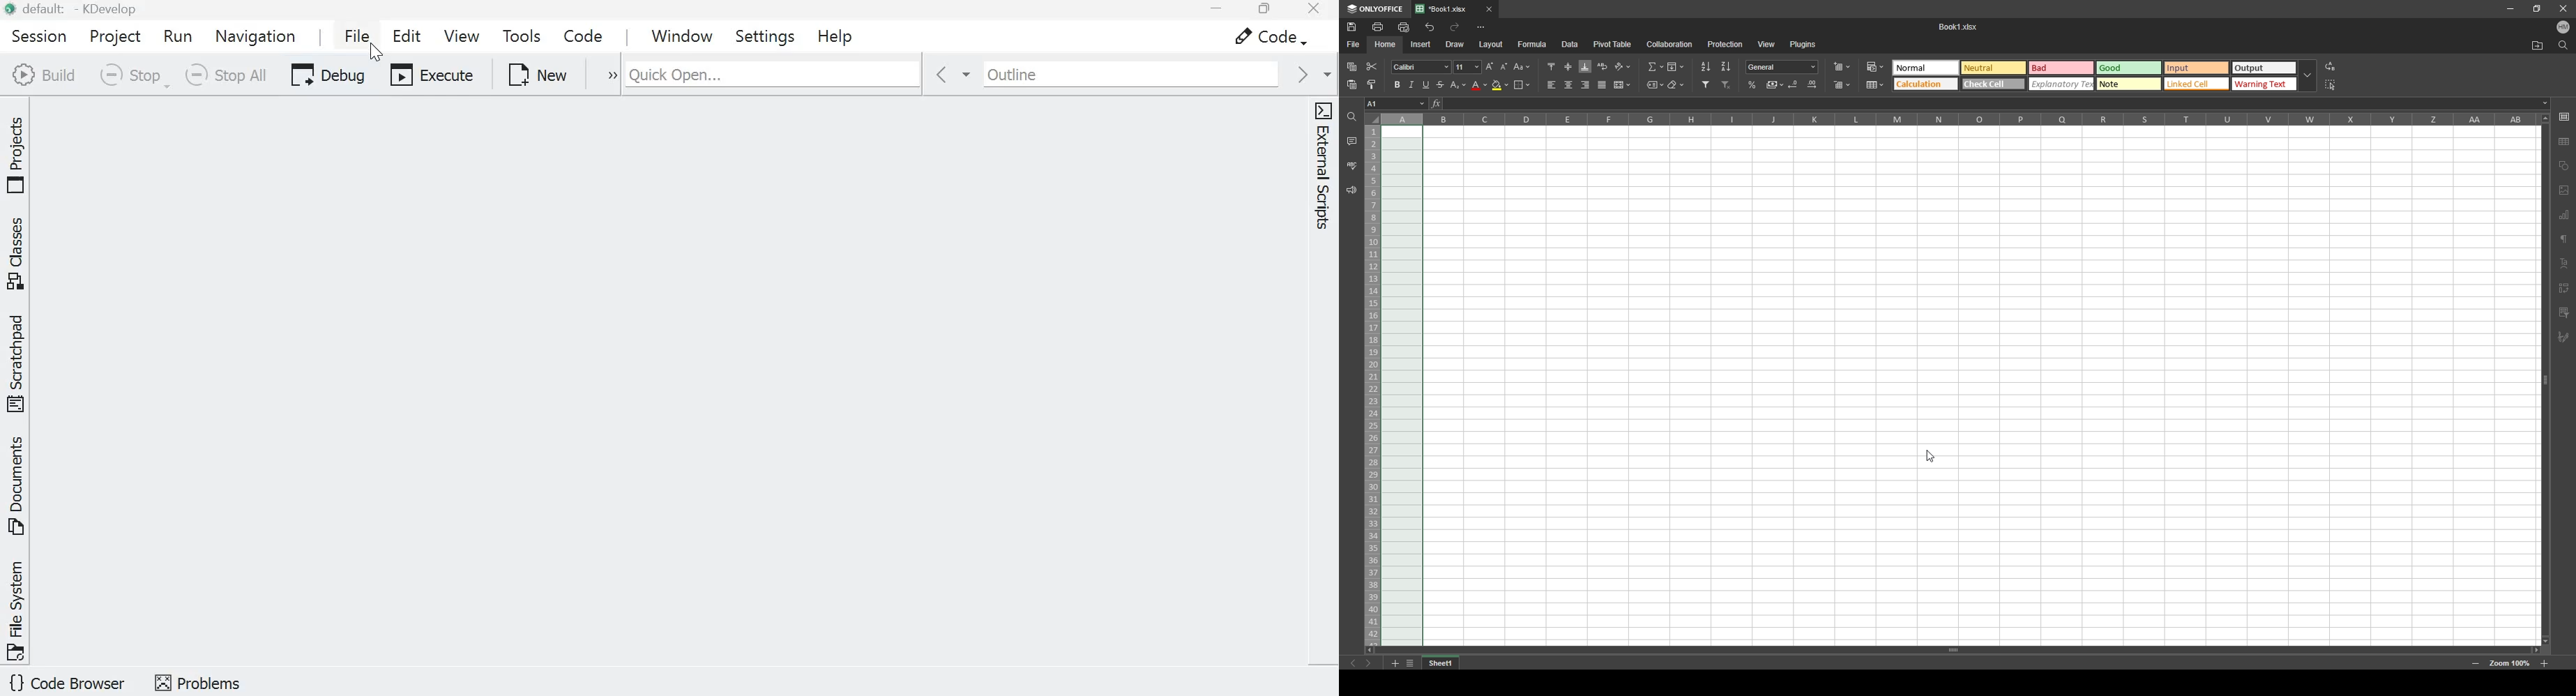  I want to click on delete cells, so click(1842, 85).